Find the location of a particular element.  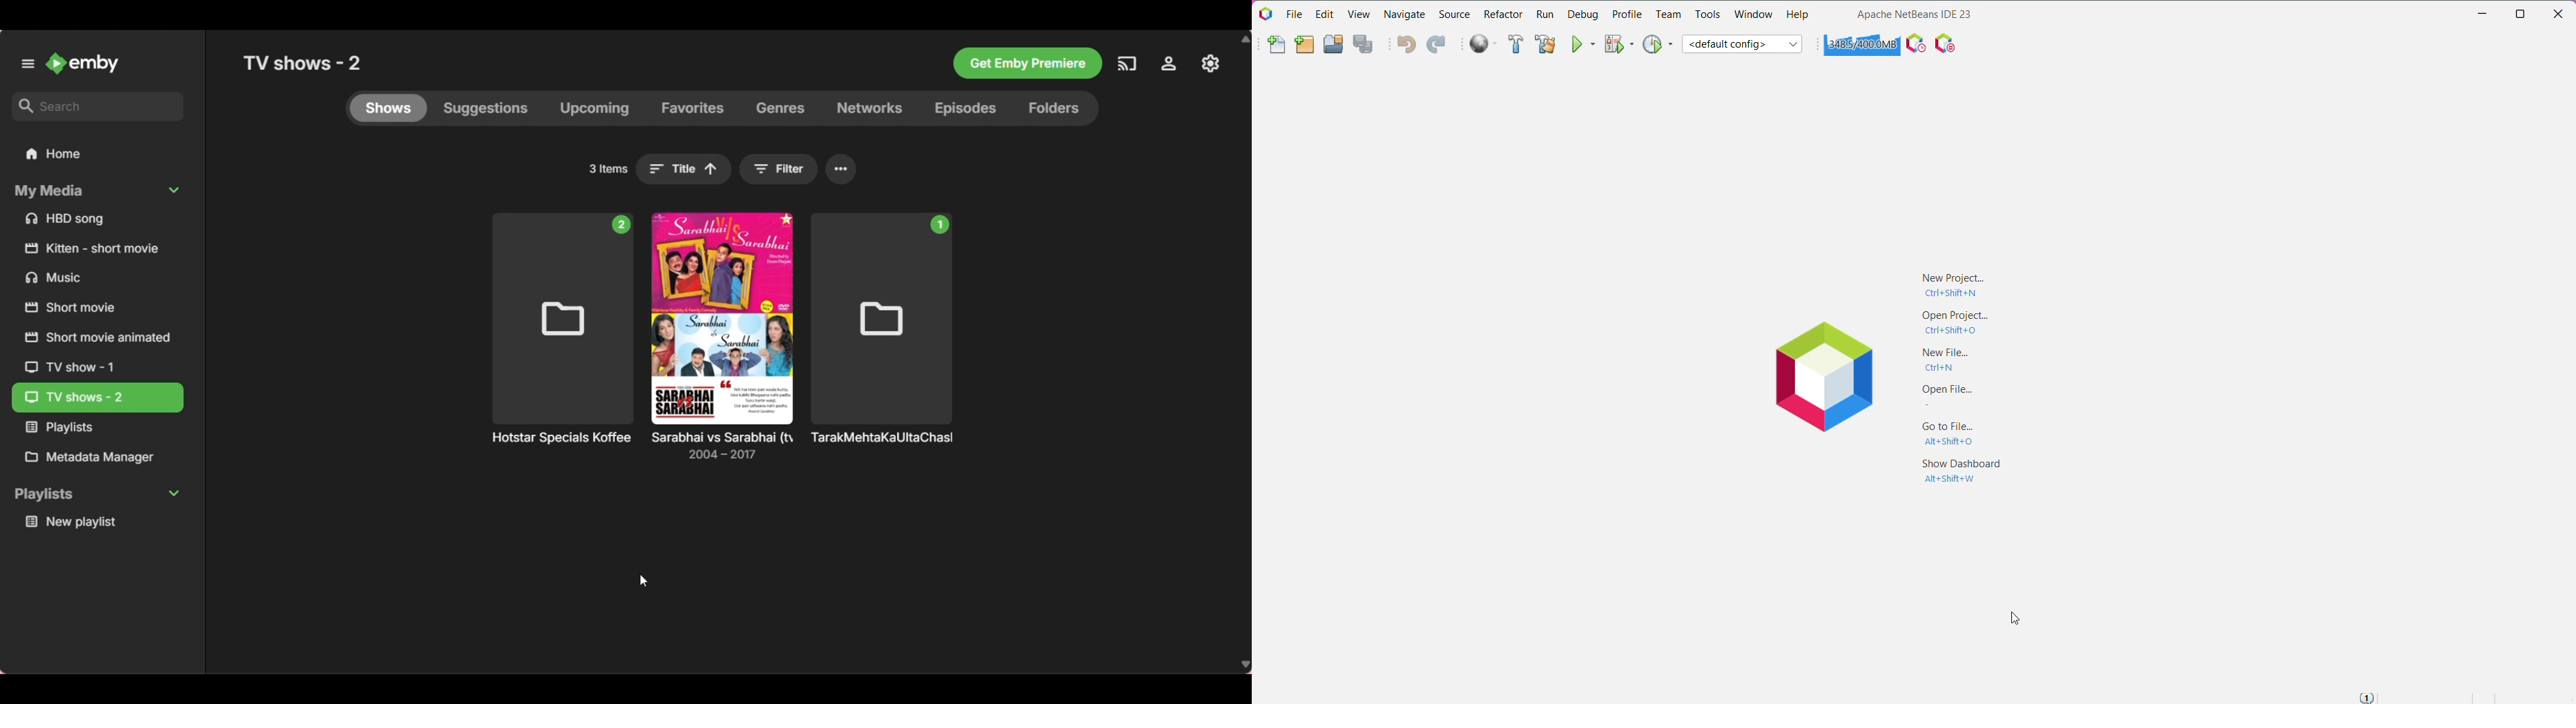

Restore Down is located at coordinates (2522, 14).